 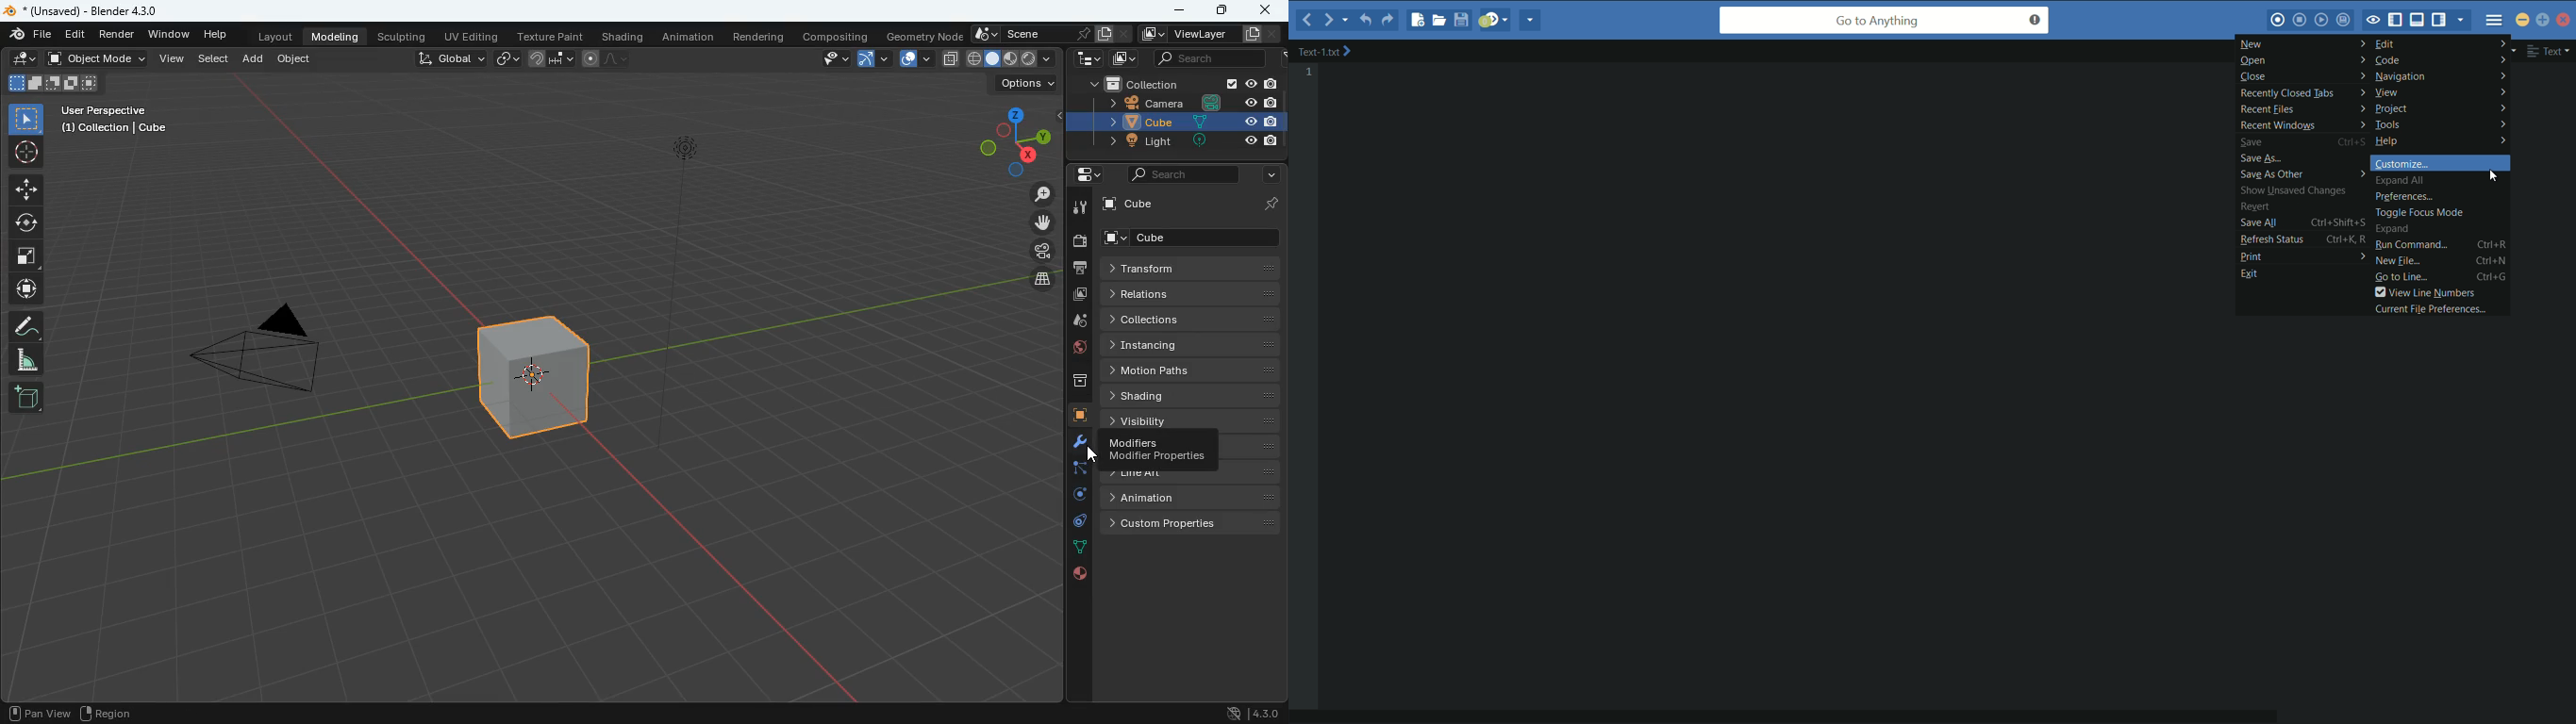 I want to click on light, so click(x=1189, y=140).